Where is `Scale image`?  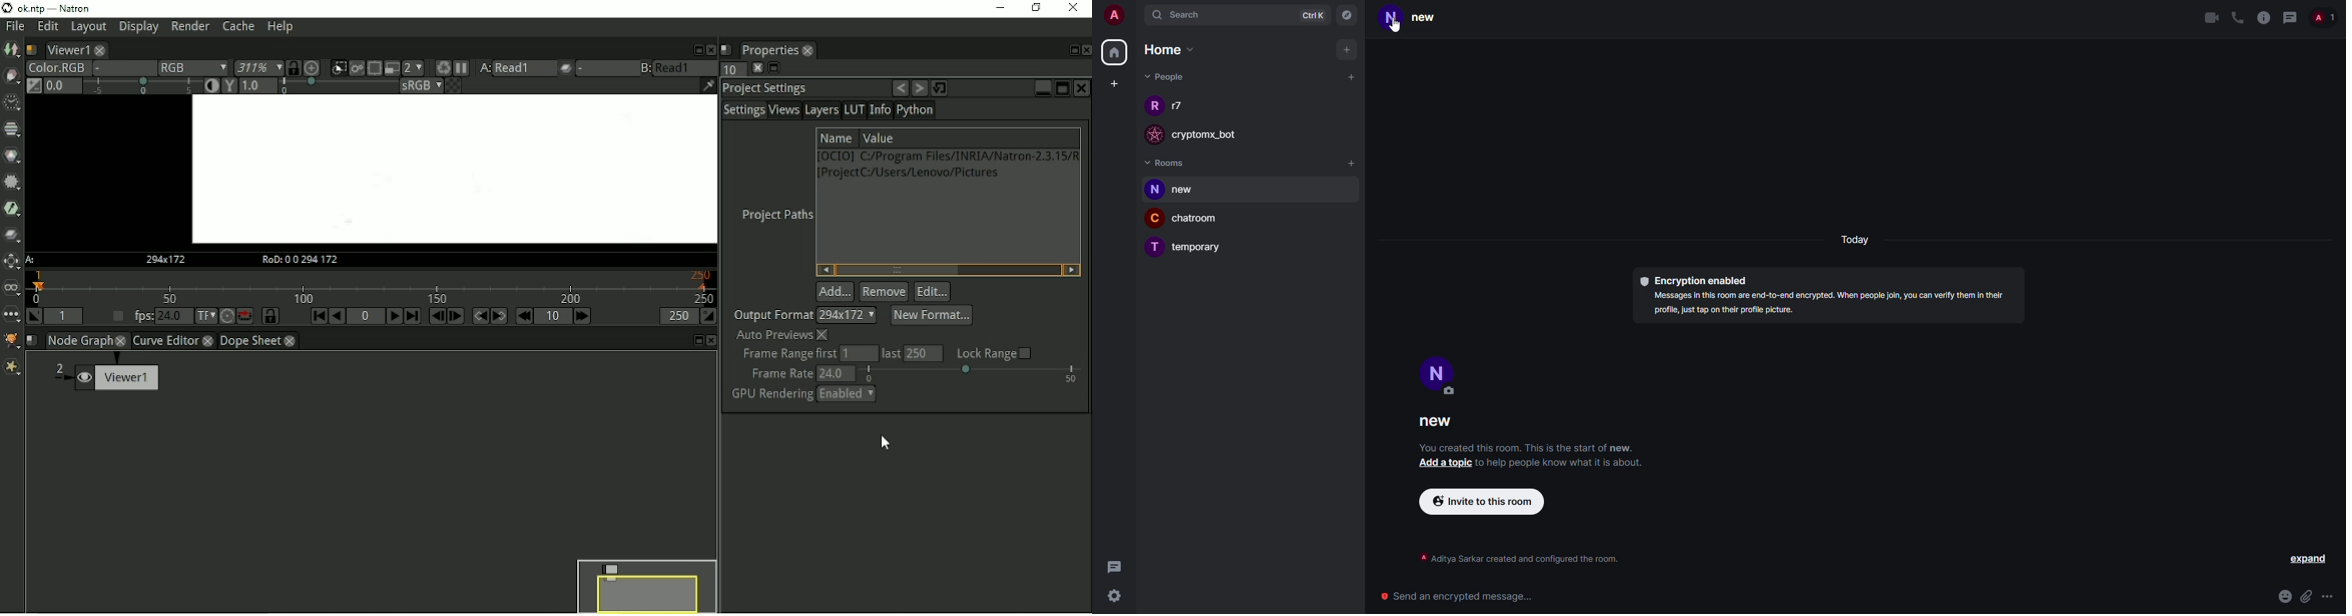
Scale image is located at coordinates (312, 68).